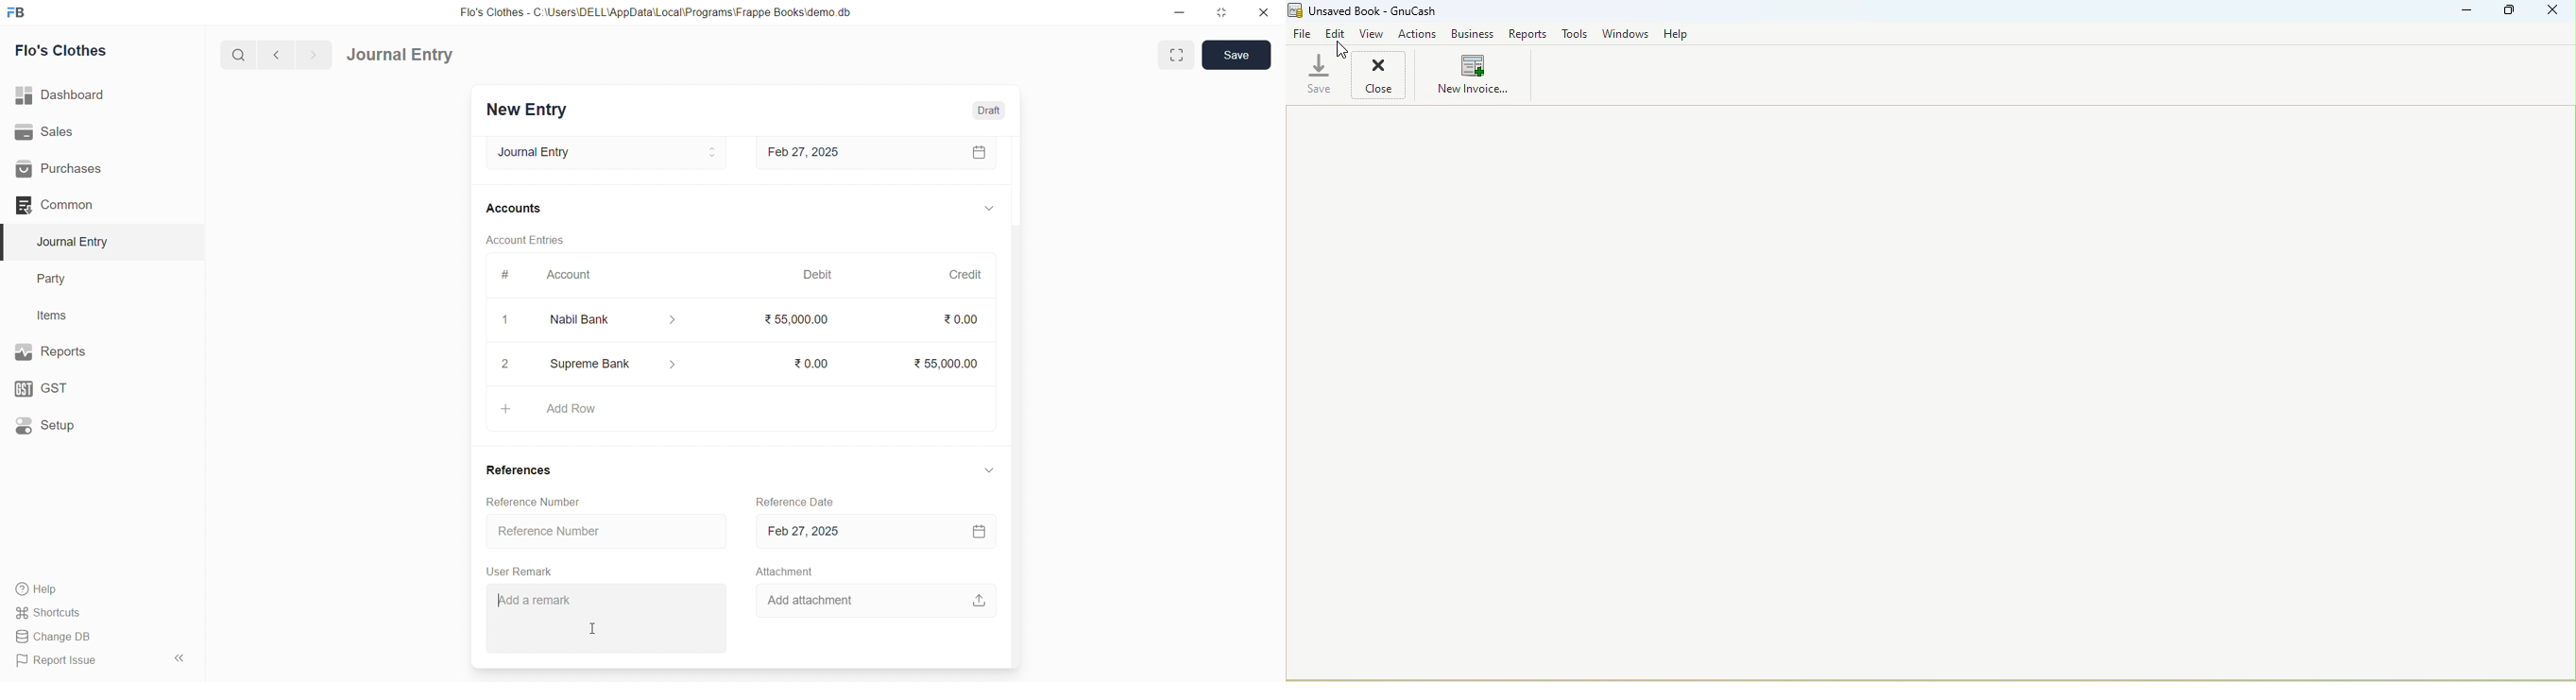 This screenshot has height=700, width=2576. What do you see at coordinates (799, 500) in the screenshot?
I see `Reference Date` at bounding box center [799, 500].